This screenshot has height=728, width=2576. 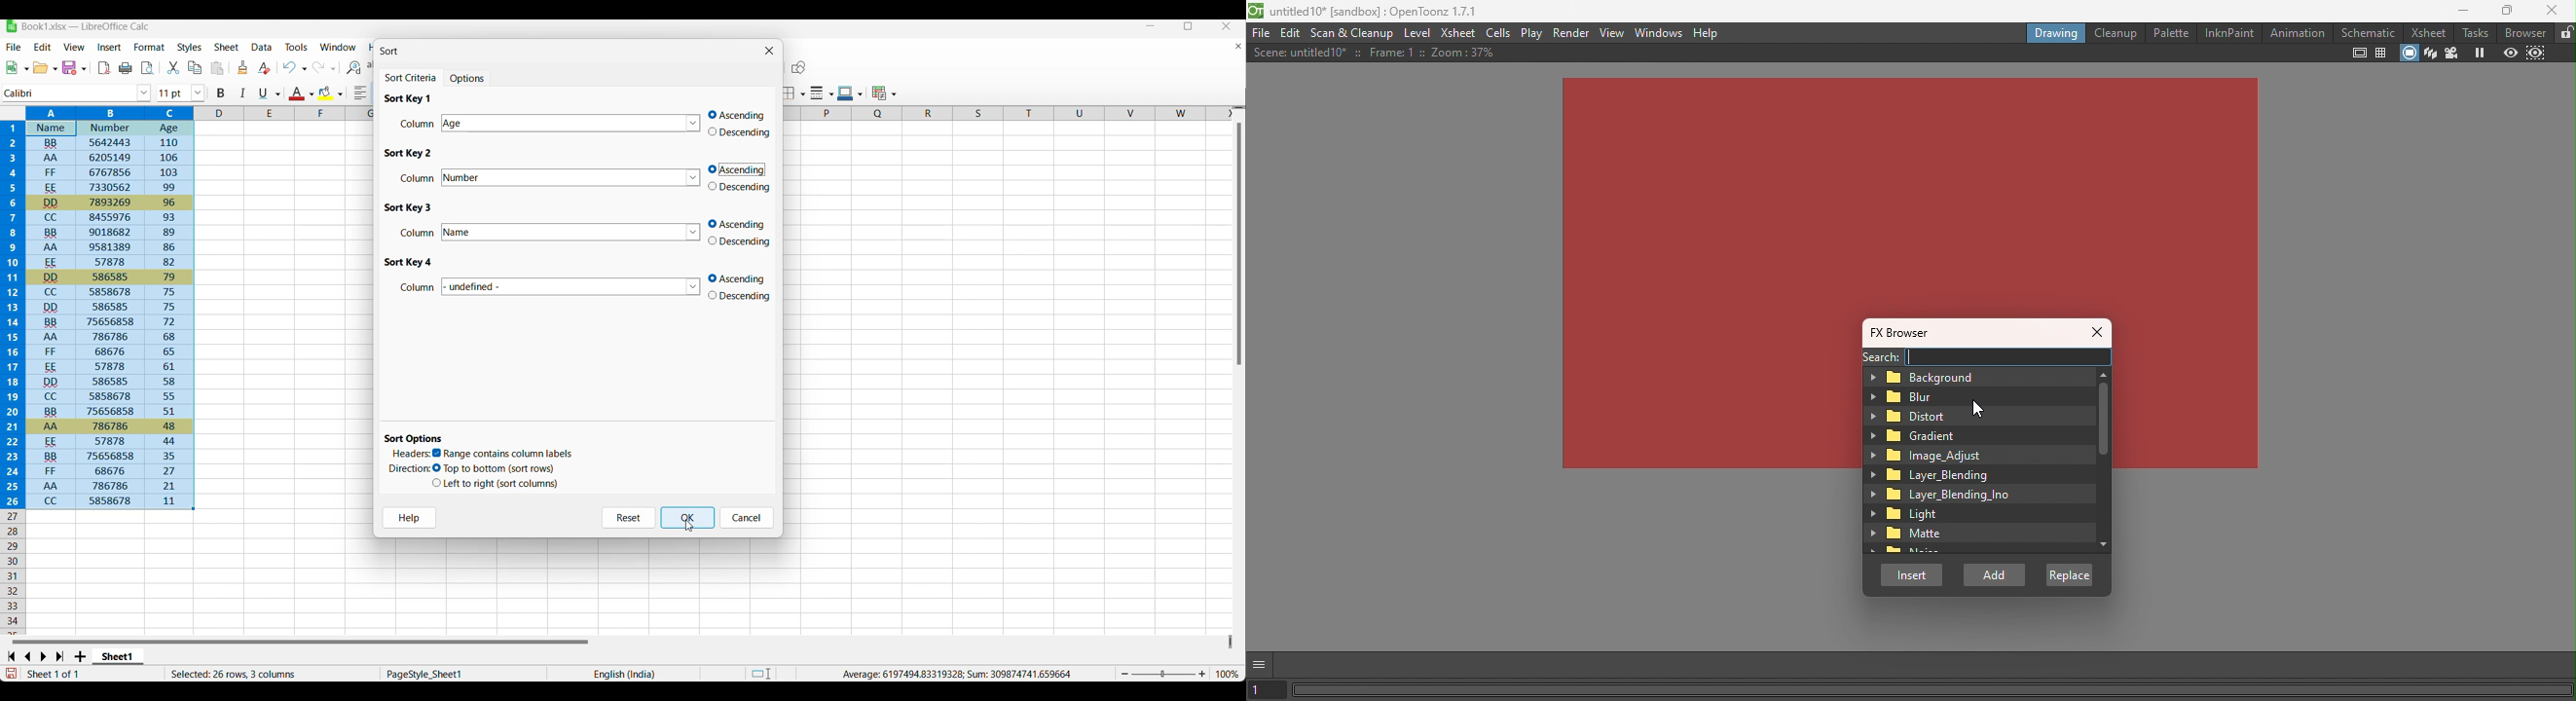 What do you see at coordinates (2296, 33) in the screenshot?
I see `Animation` at bounding box center [2296, 33].